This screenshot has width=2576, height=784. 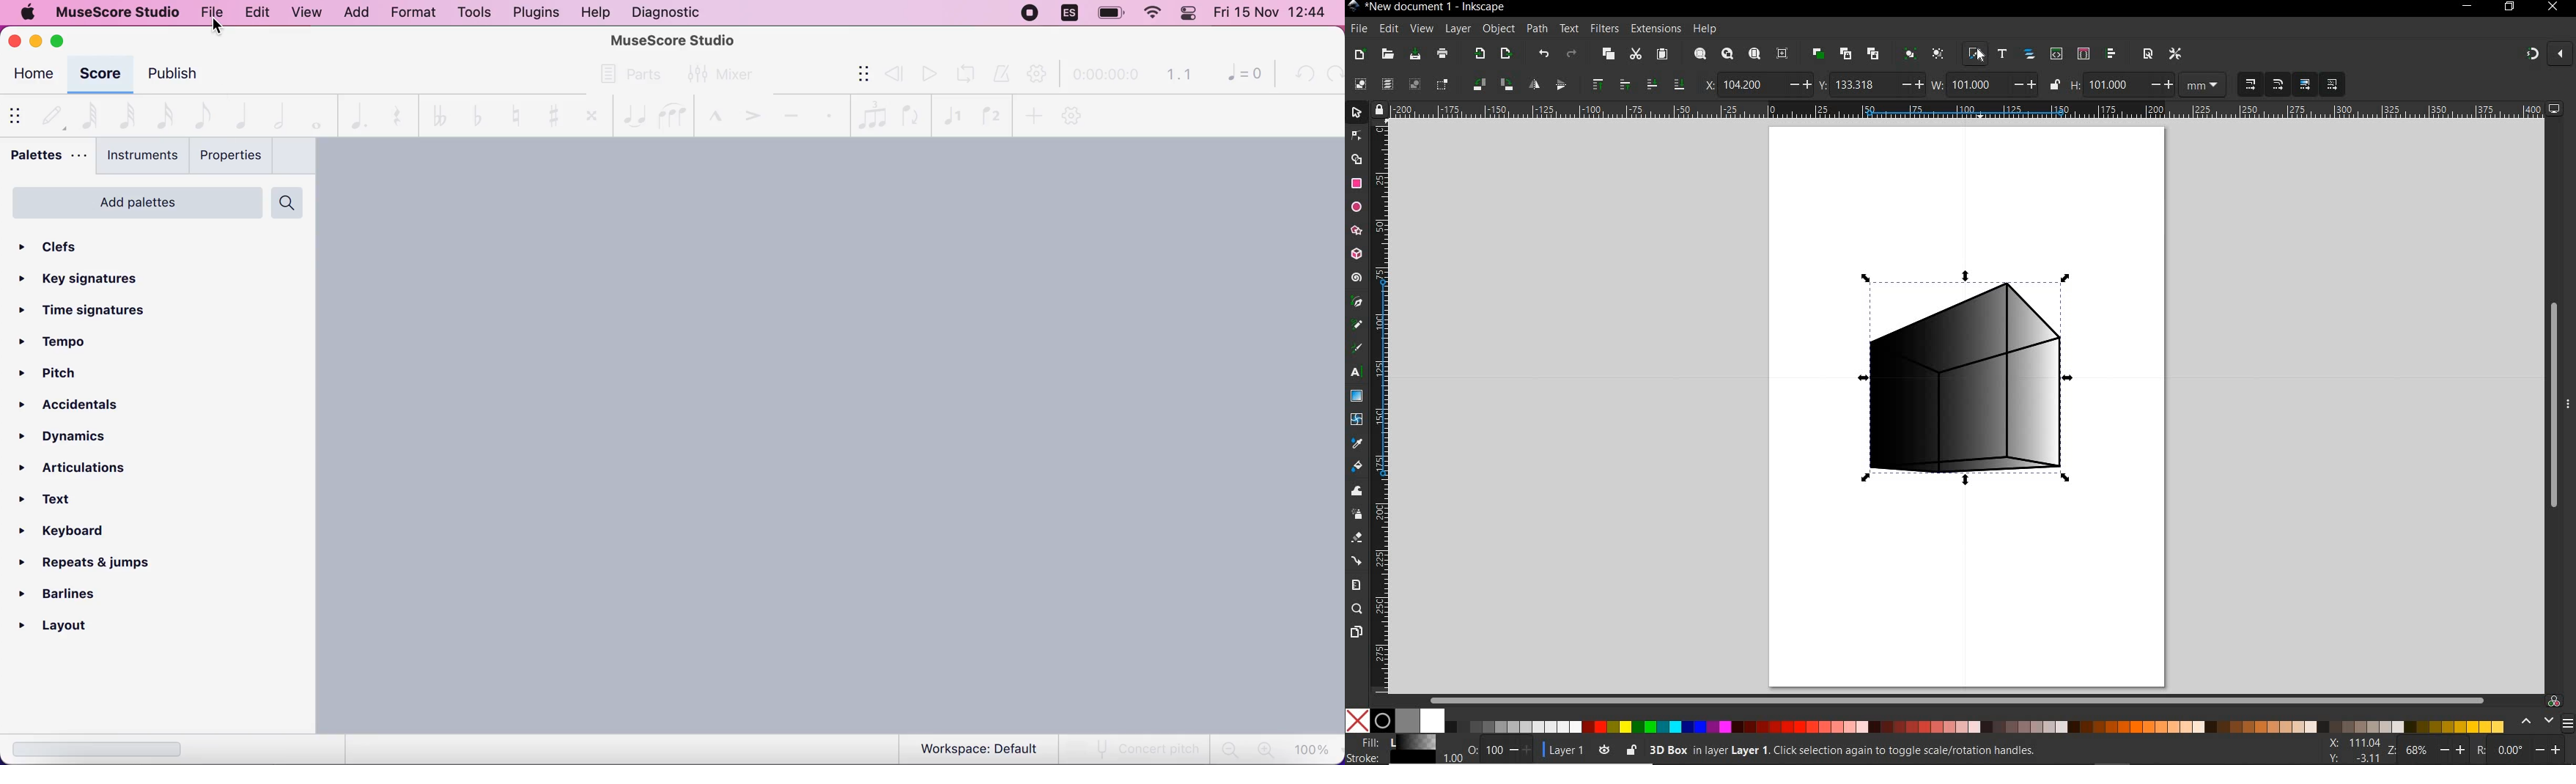 I want to click on CREATE CLONE, so click(x=1846, y=53).